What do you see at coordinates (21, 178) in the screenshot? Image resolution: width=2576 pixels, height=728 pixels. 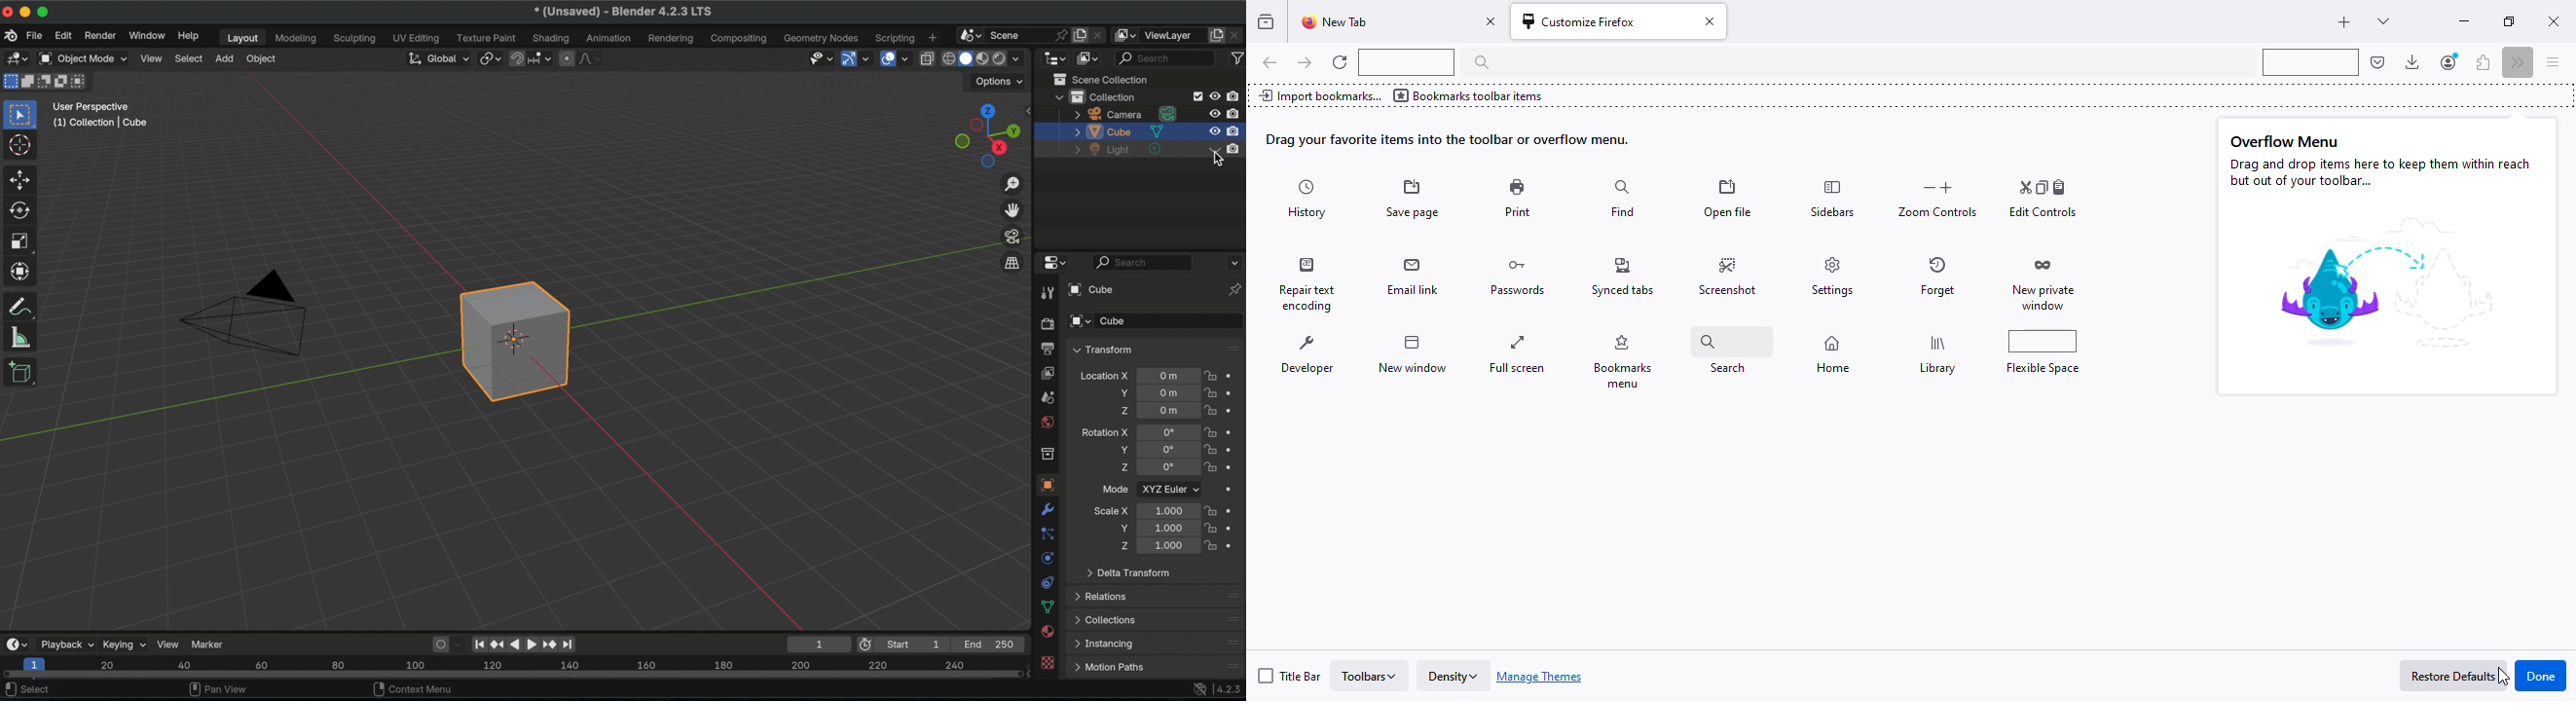 I see `move` at bounding box center [21, 178].